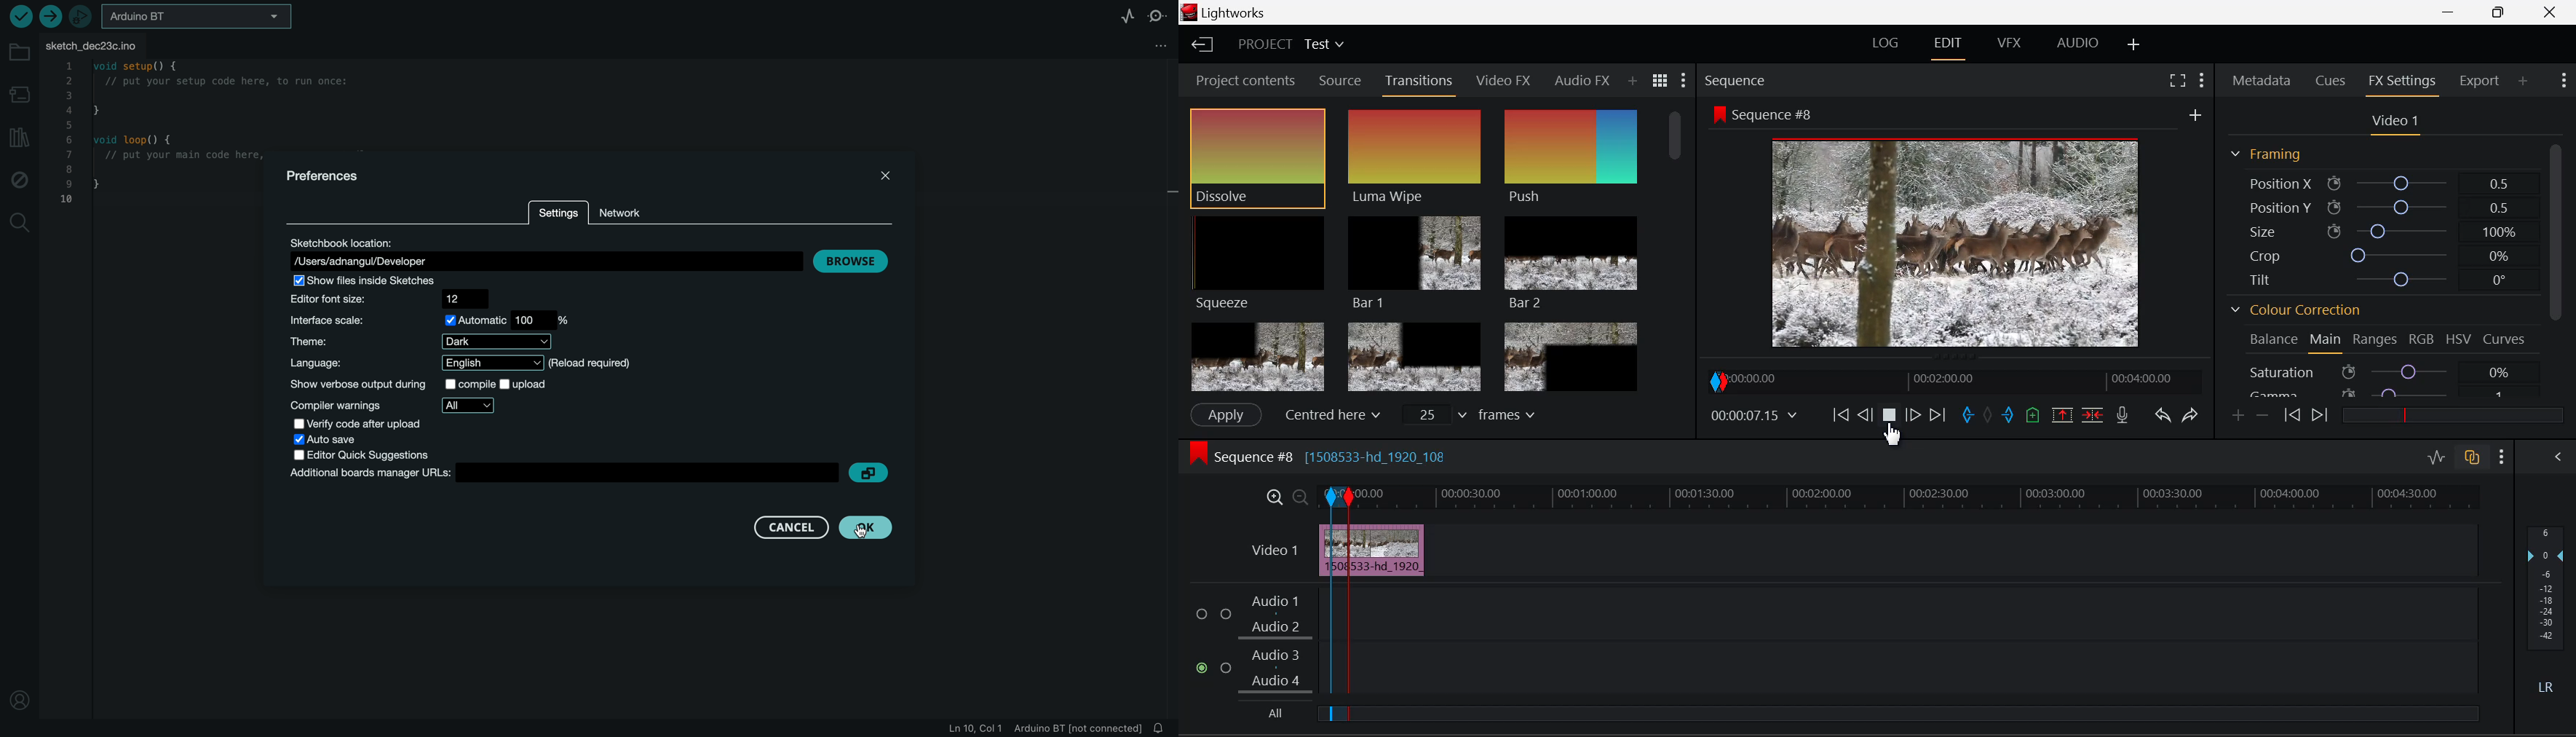 Image resolution: width=2576 pixels, height=756 pixels. Describe the element at coordinates (2012, 44) in the screenshot. I see `VFX Layout` at that location.